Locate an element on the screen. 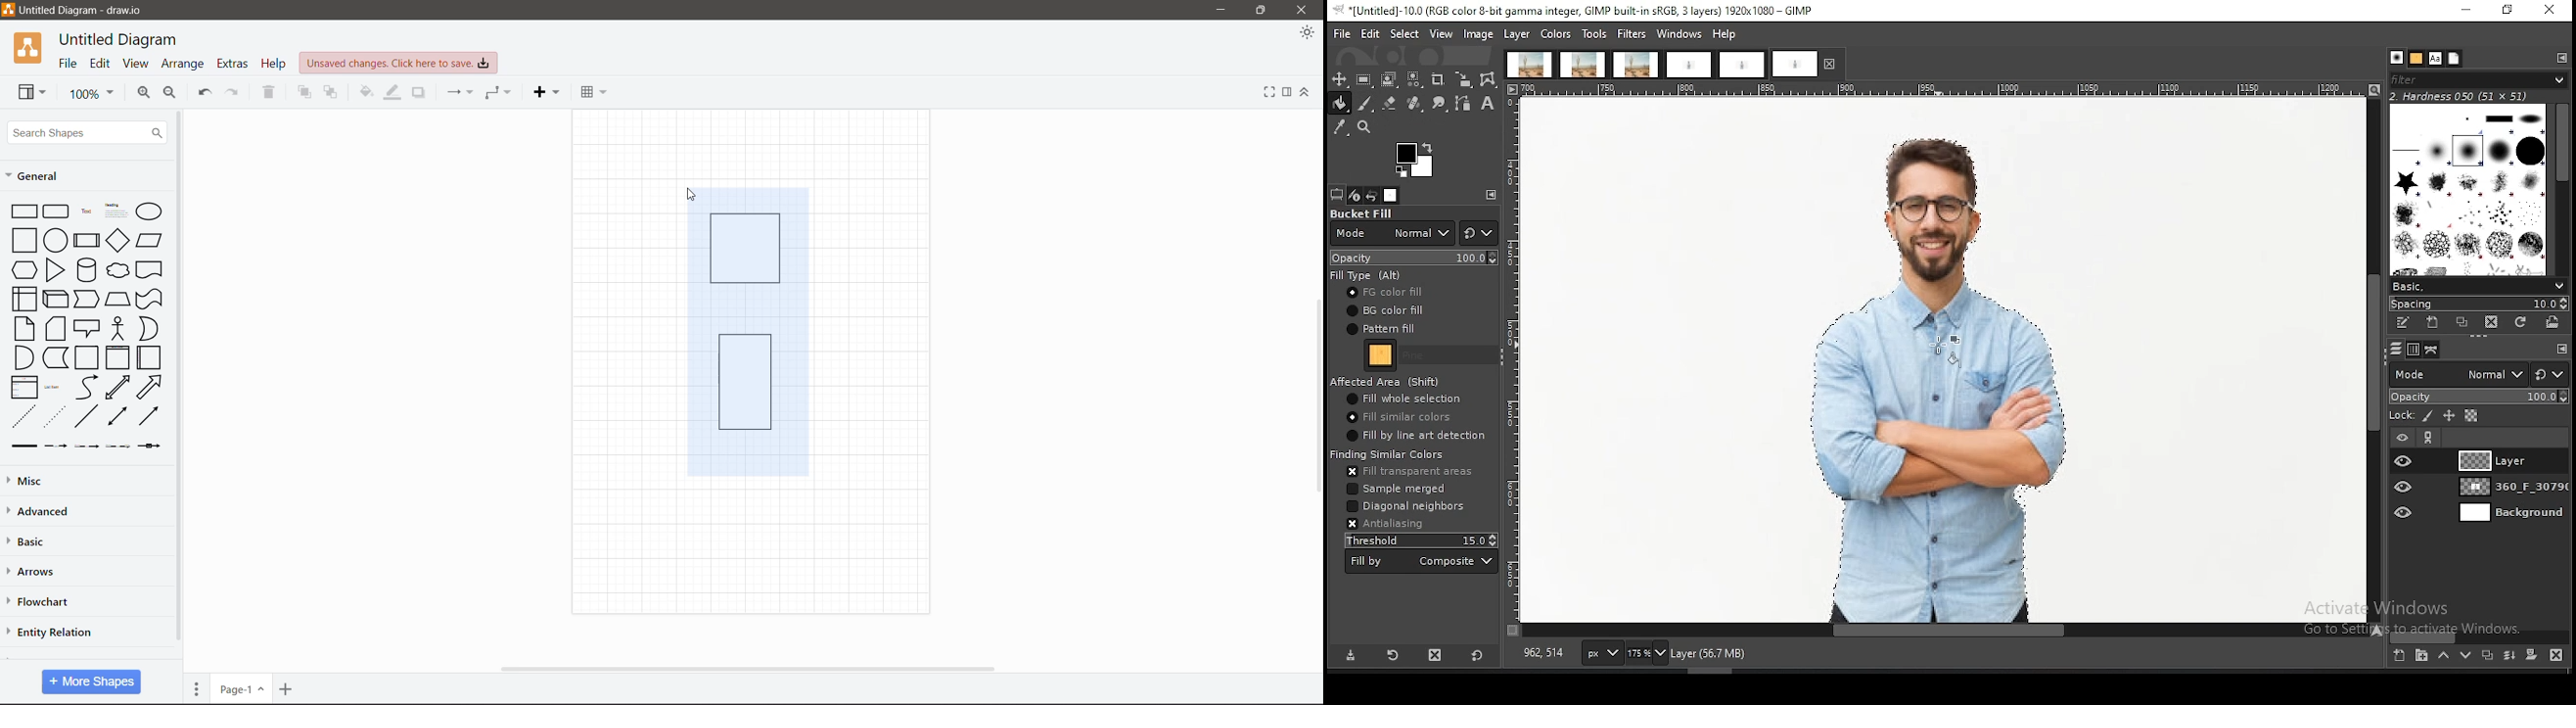  Help is located at coordinates (273, 62).